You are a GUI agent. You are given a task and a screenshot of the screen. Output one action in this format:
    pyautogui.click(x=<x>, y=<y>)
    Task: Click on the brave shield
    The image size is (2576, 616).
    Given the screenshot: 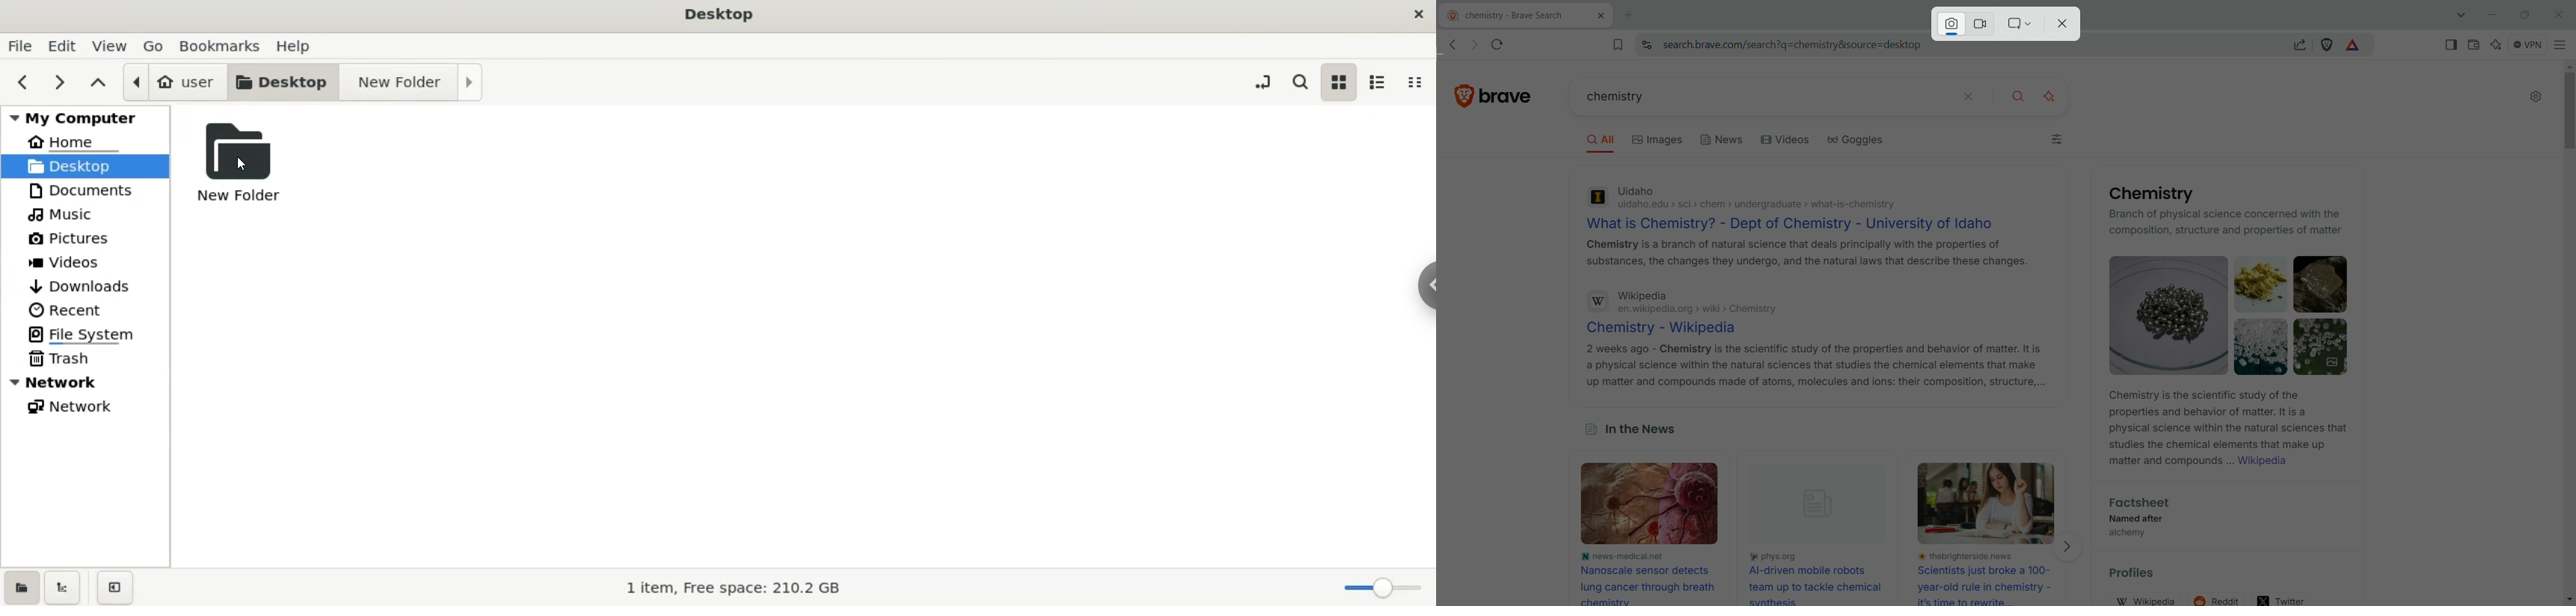 What is the action you would take?
    pyautogui.click(x=2328, y=45)
    